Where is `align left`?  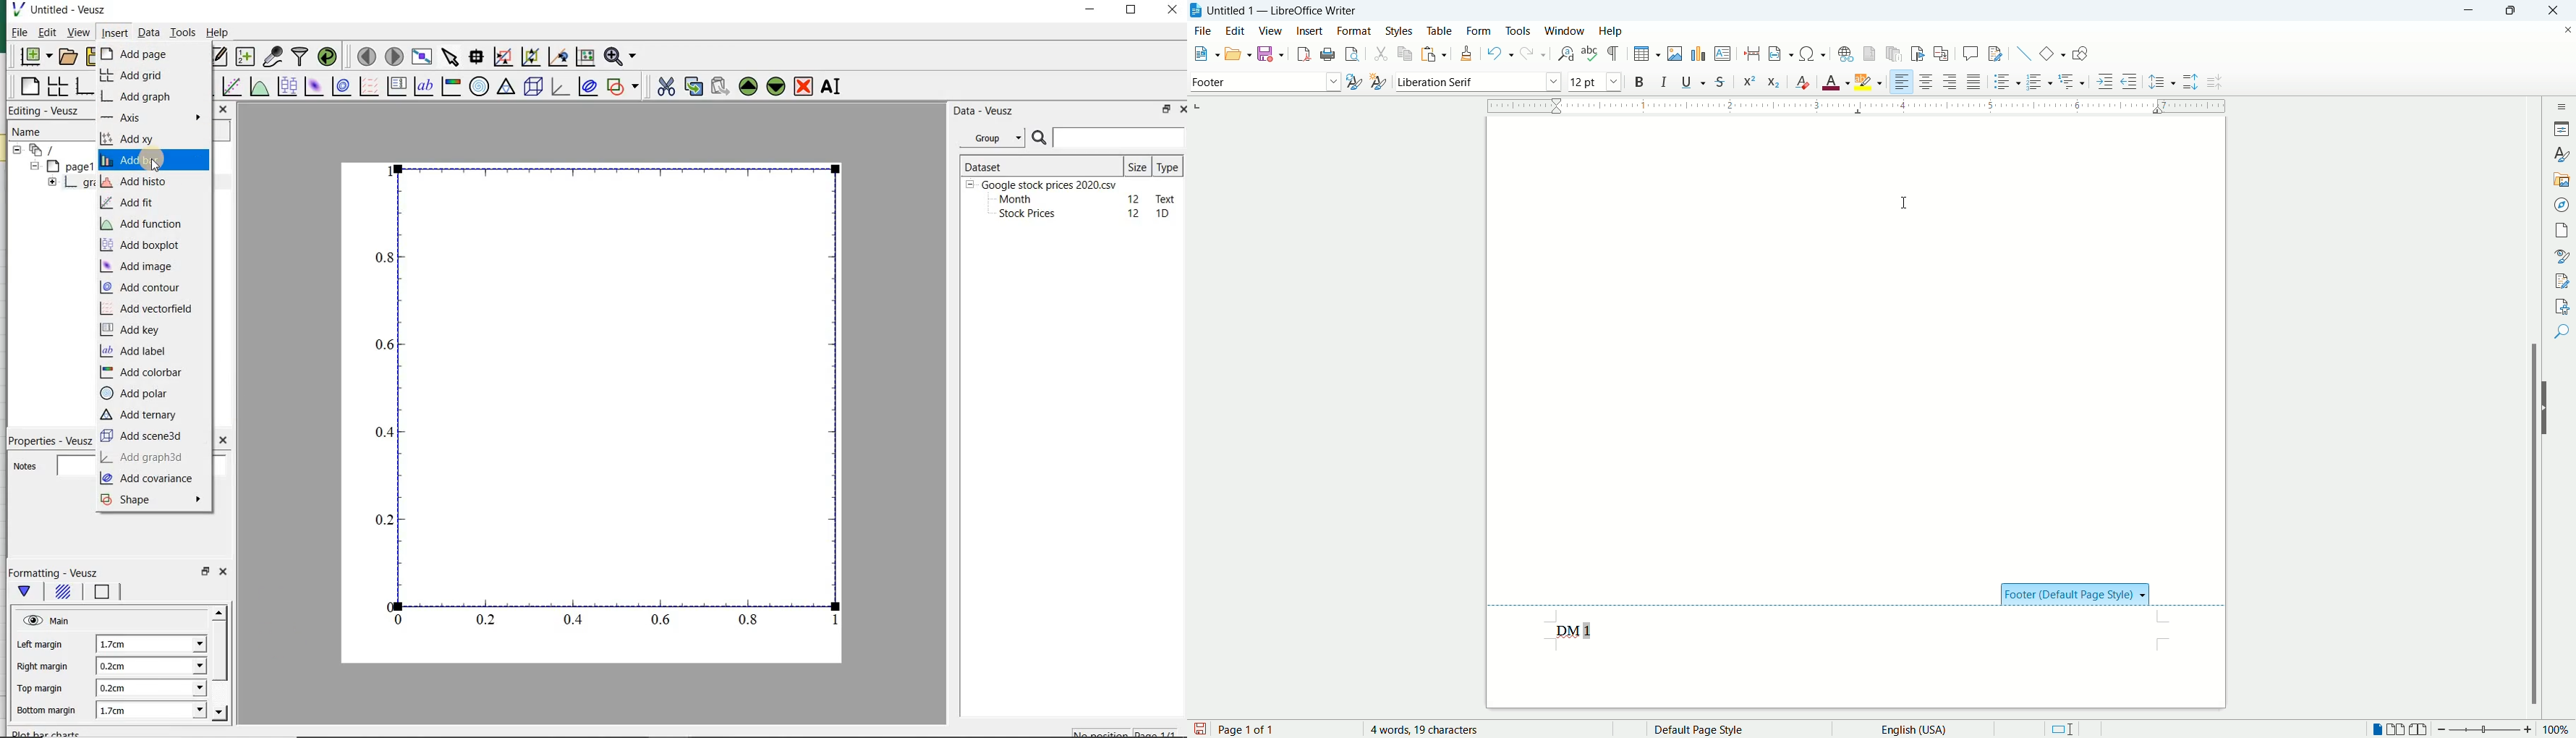
align left is located at coordinates (1903, 82).